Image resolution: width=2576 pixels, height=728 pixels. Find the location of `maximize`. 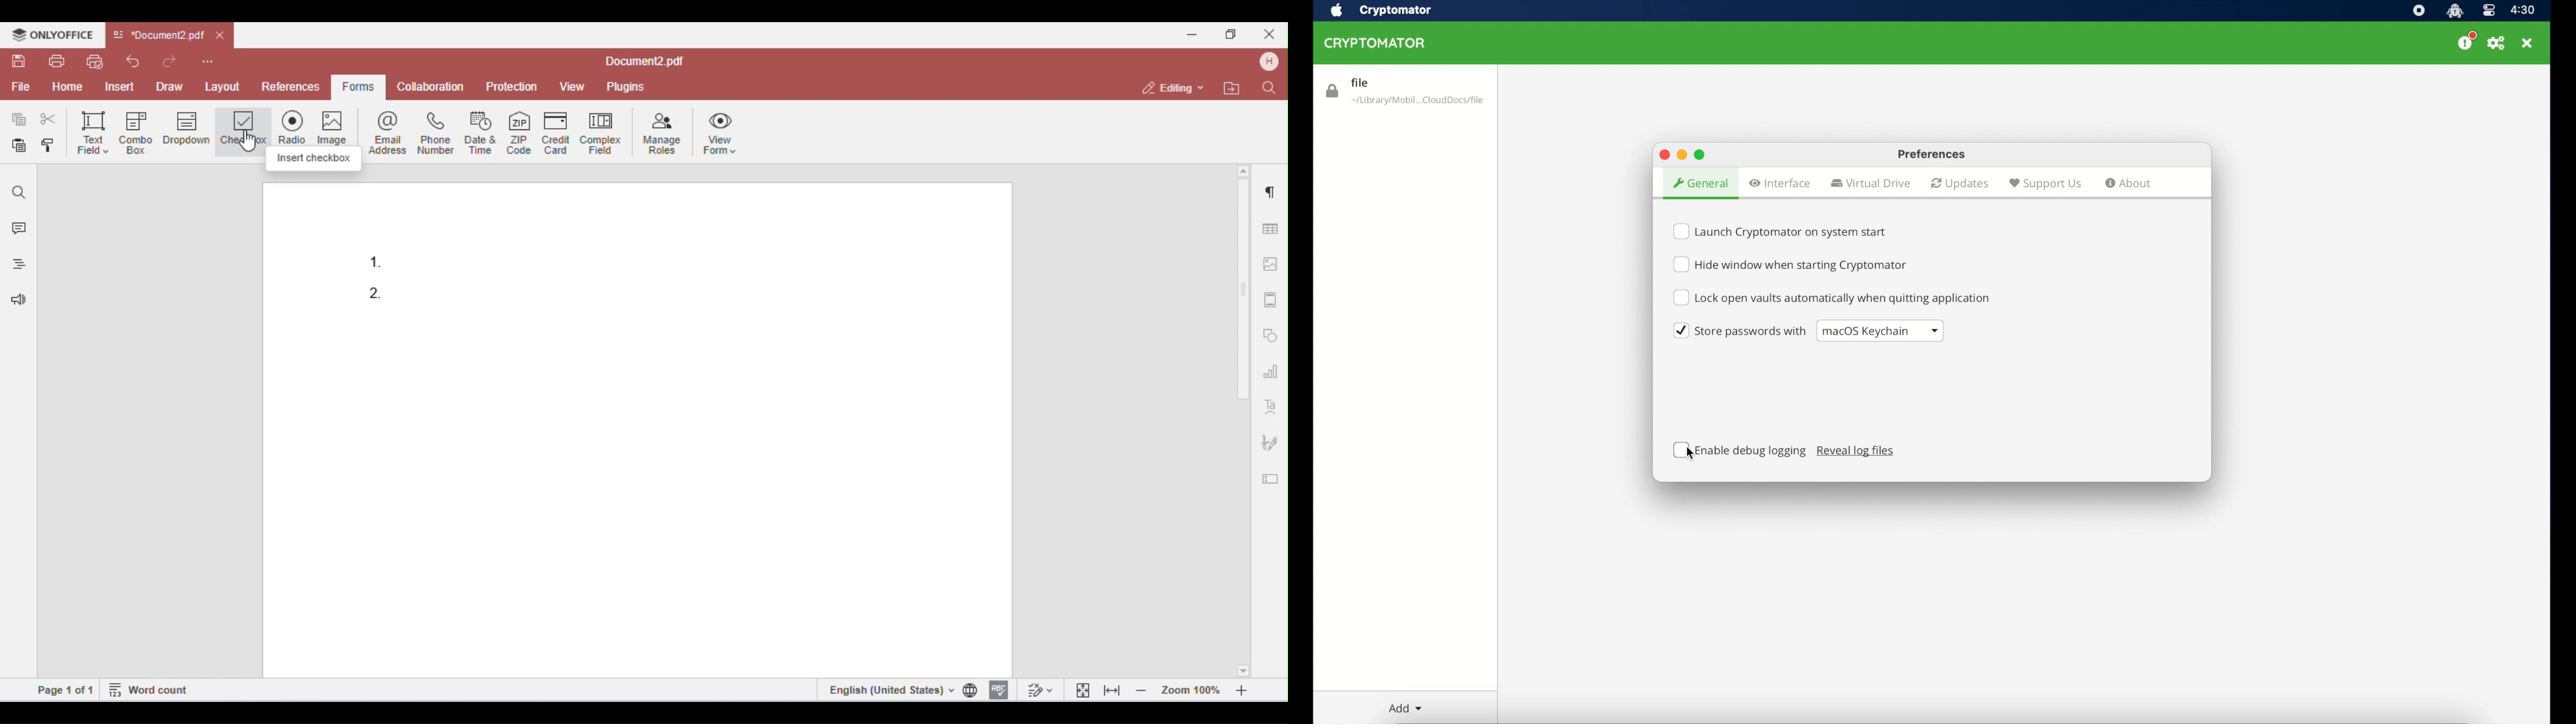

maximize is located at coordinates (1701, 155).